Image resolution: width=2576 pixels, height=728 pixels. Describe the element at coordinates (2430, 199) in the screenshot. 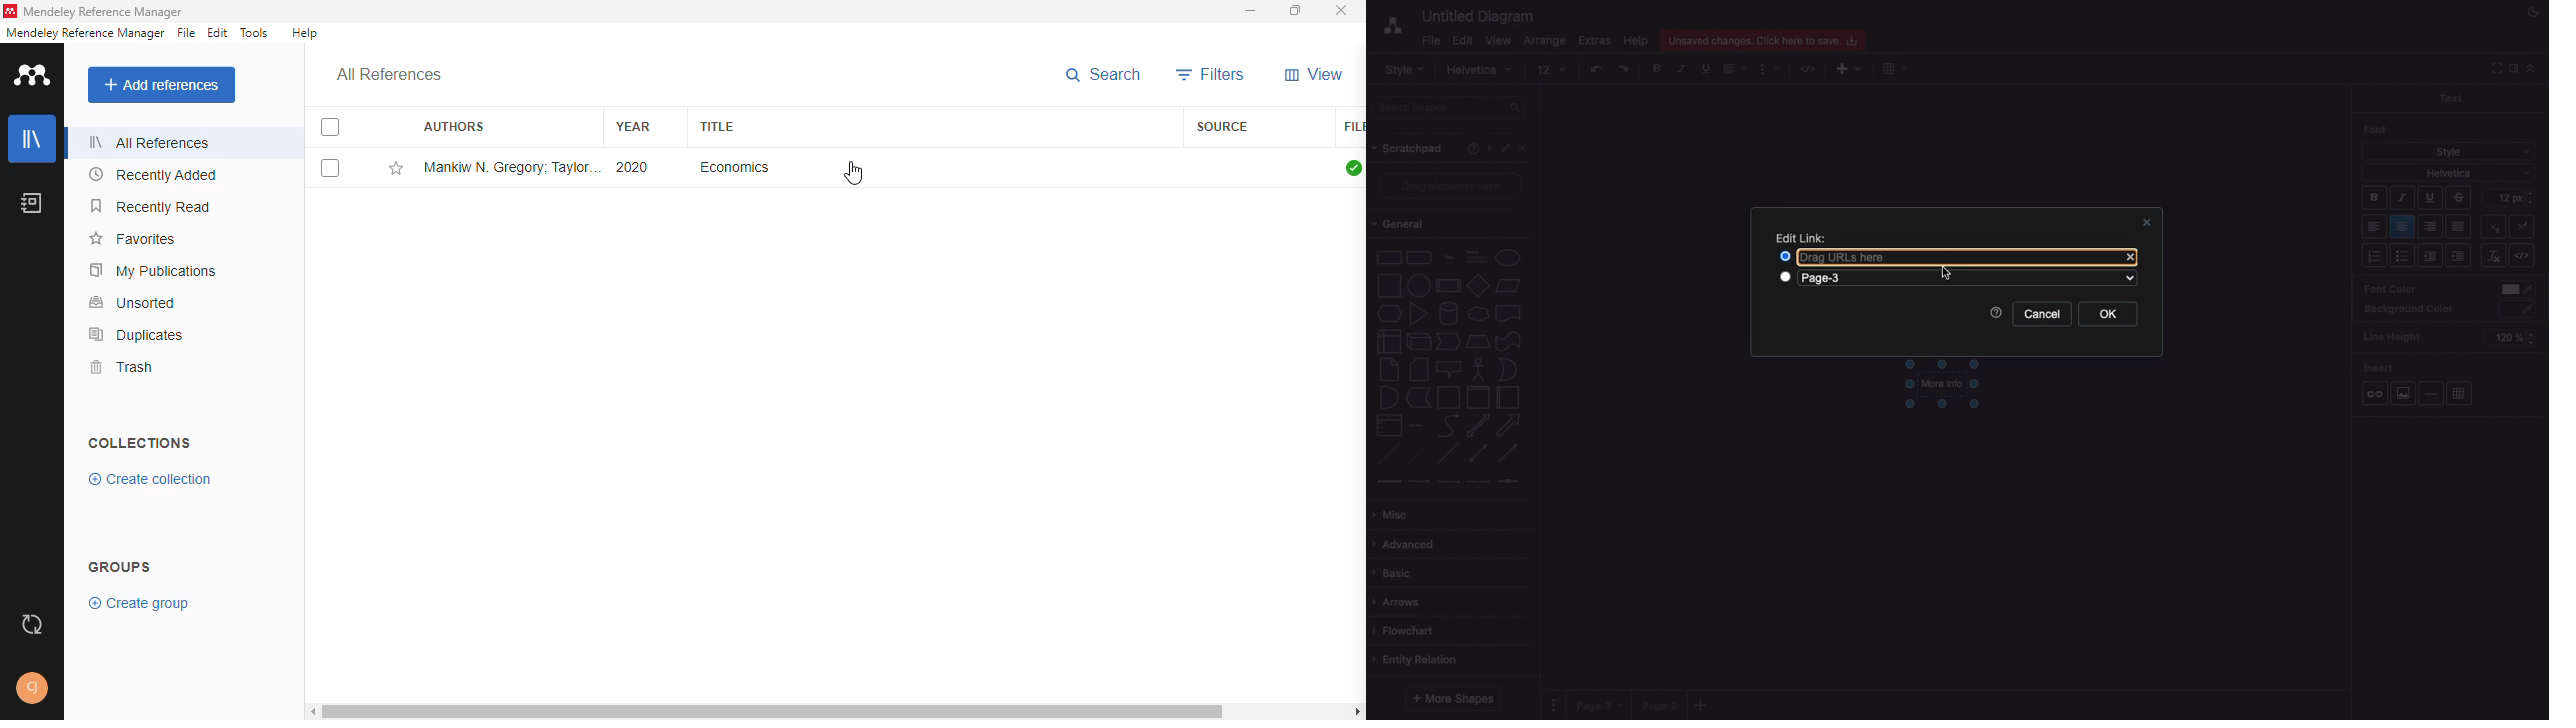

I see `Underline` at that location.